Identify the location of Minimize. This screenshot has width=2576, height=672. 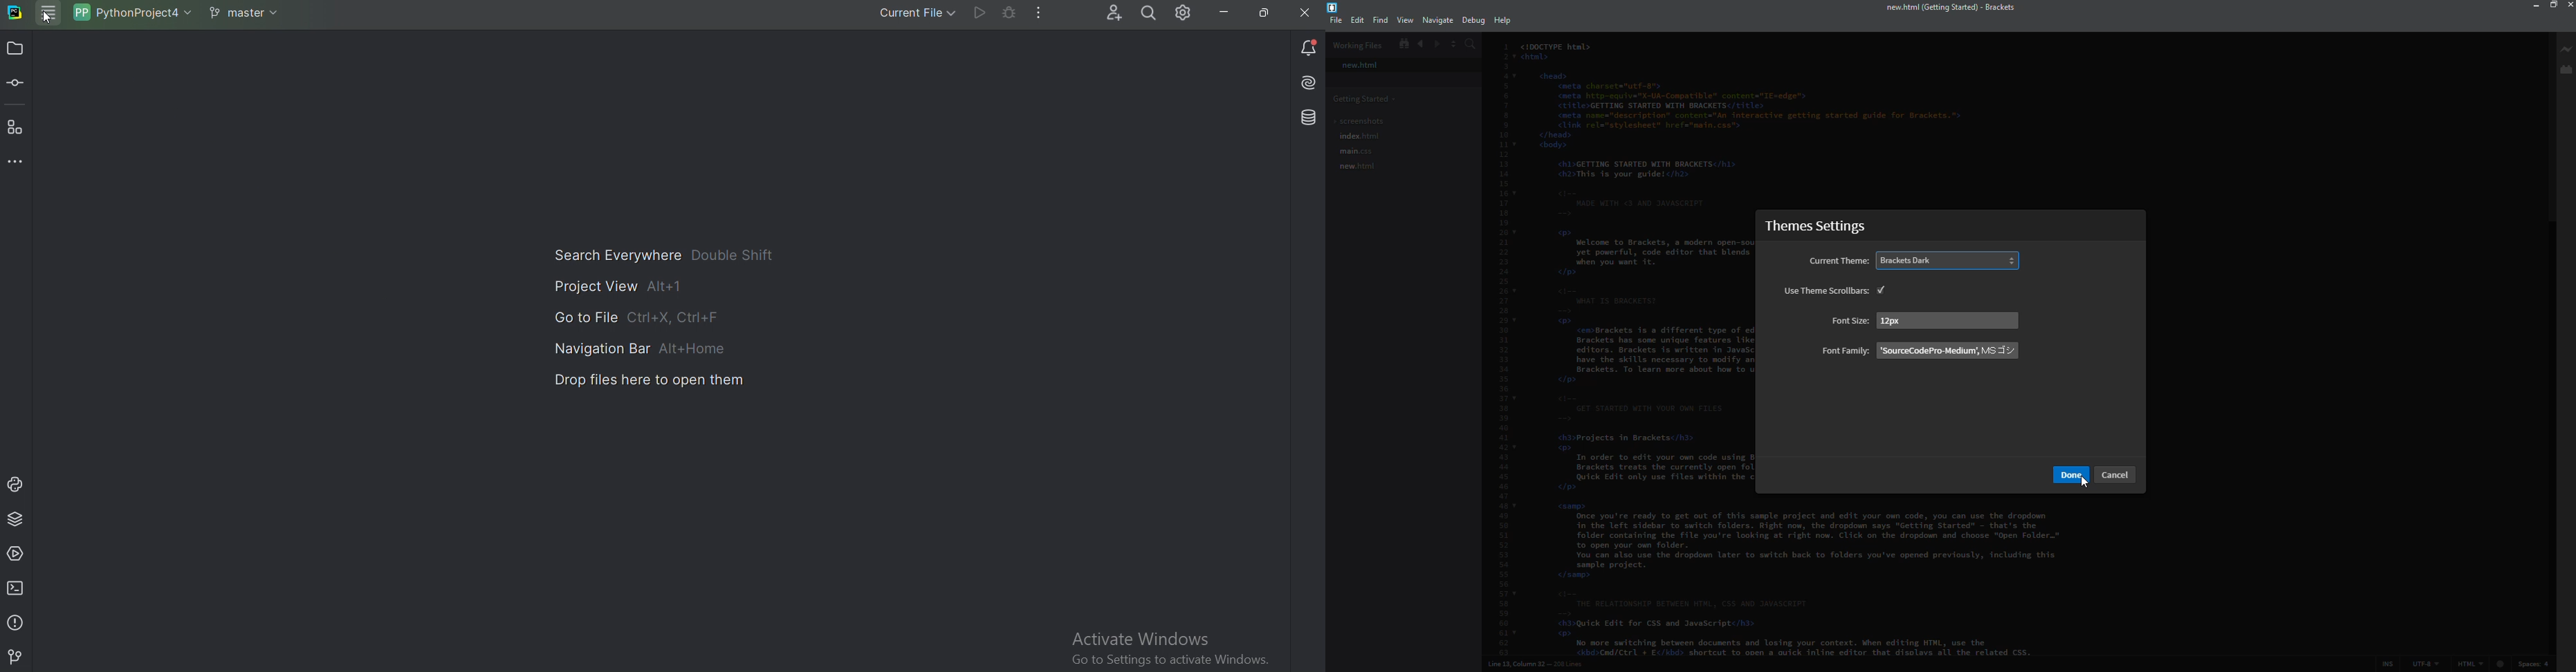
(1220, 12).